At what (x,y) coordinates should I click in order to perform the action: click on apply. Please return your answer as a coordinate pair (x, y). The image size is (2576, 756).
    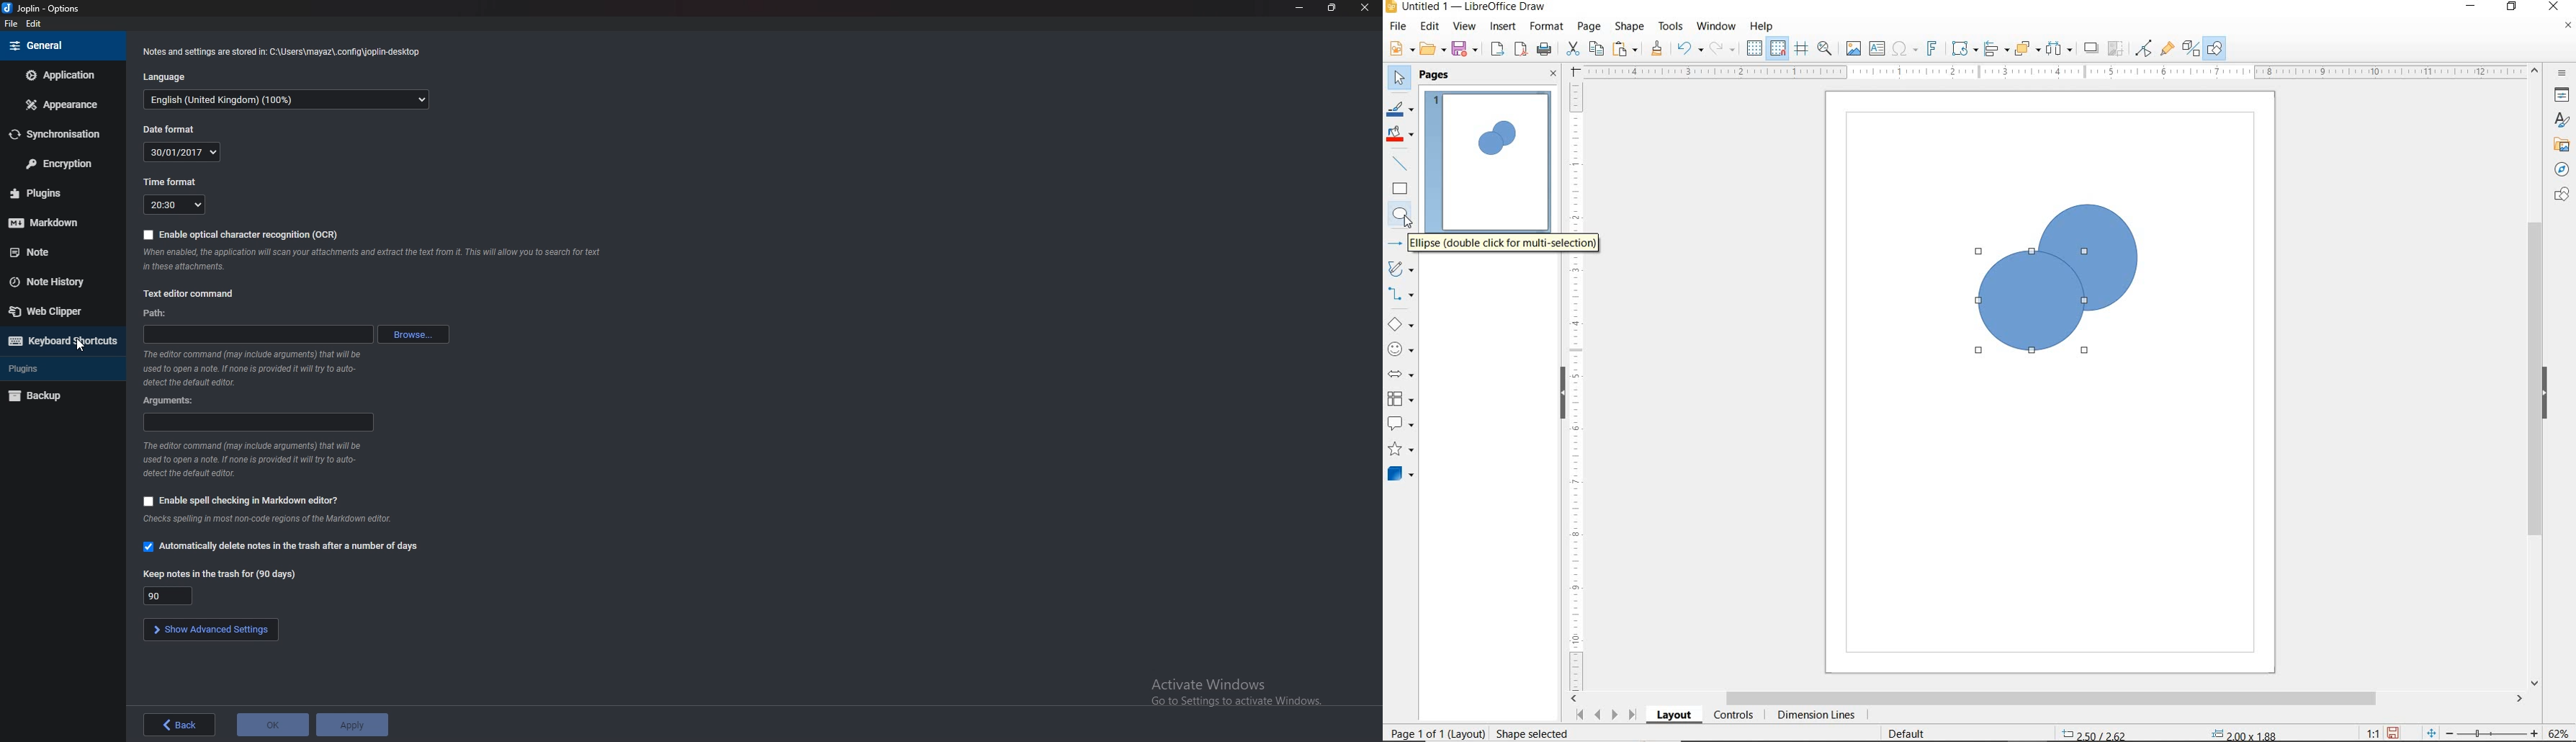
    Looking at the image, I should click on (353, 725).